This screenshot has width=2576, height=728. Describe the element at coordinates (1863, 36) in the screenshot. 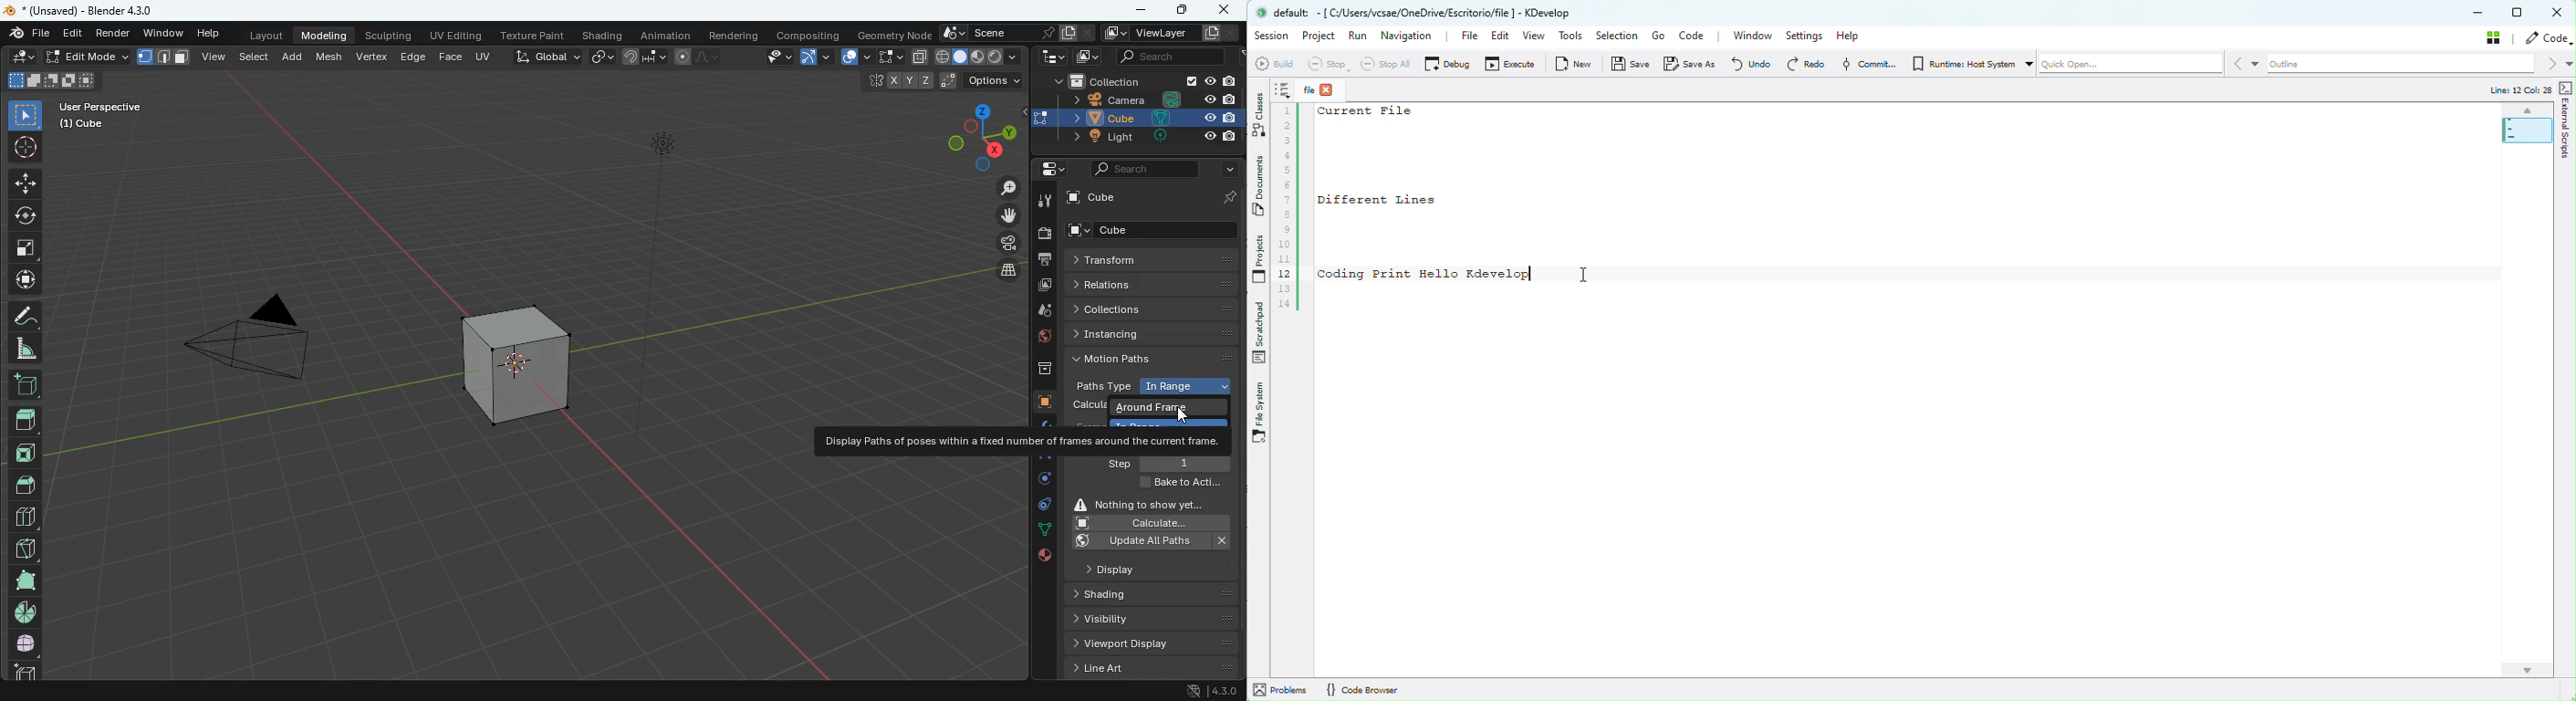

I see `Help` at that location.